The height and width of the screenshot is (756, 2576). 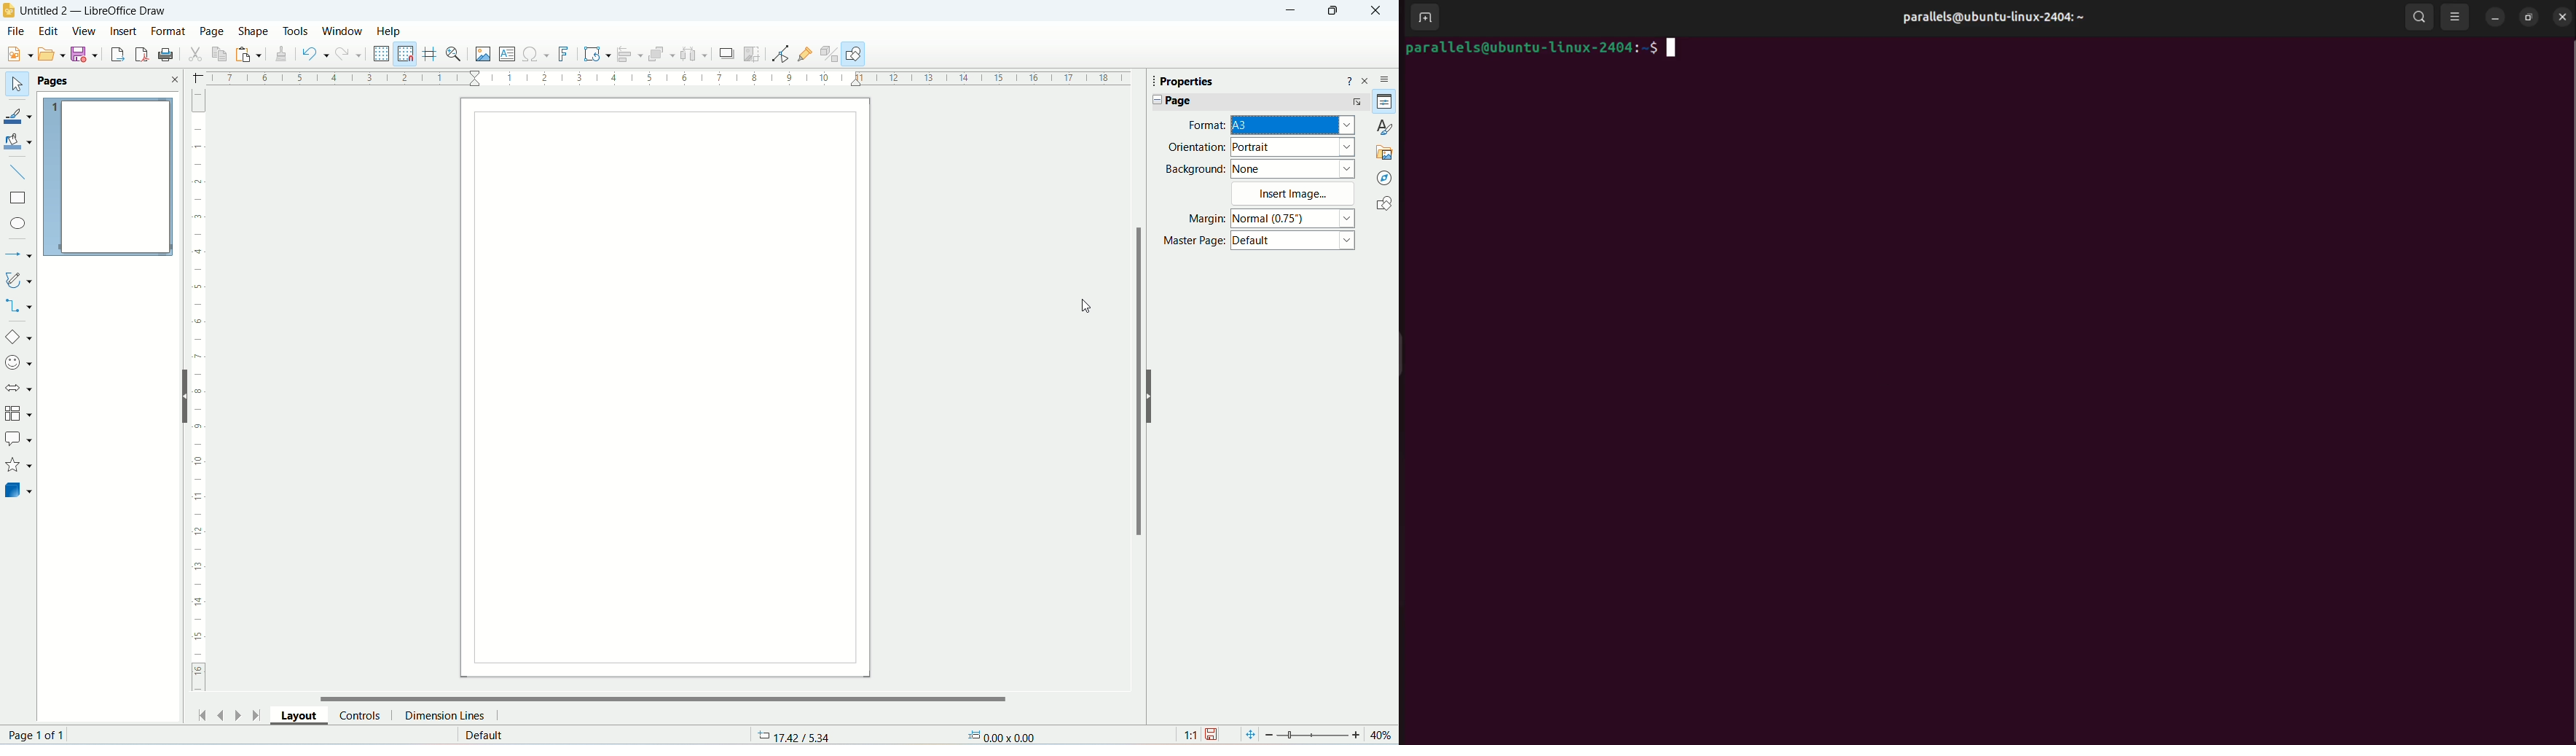 What do you see at coordinates (125, 30) in the screenshot?
I see `insert` at bounding box center [125, 30].